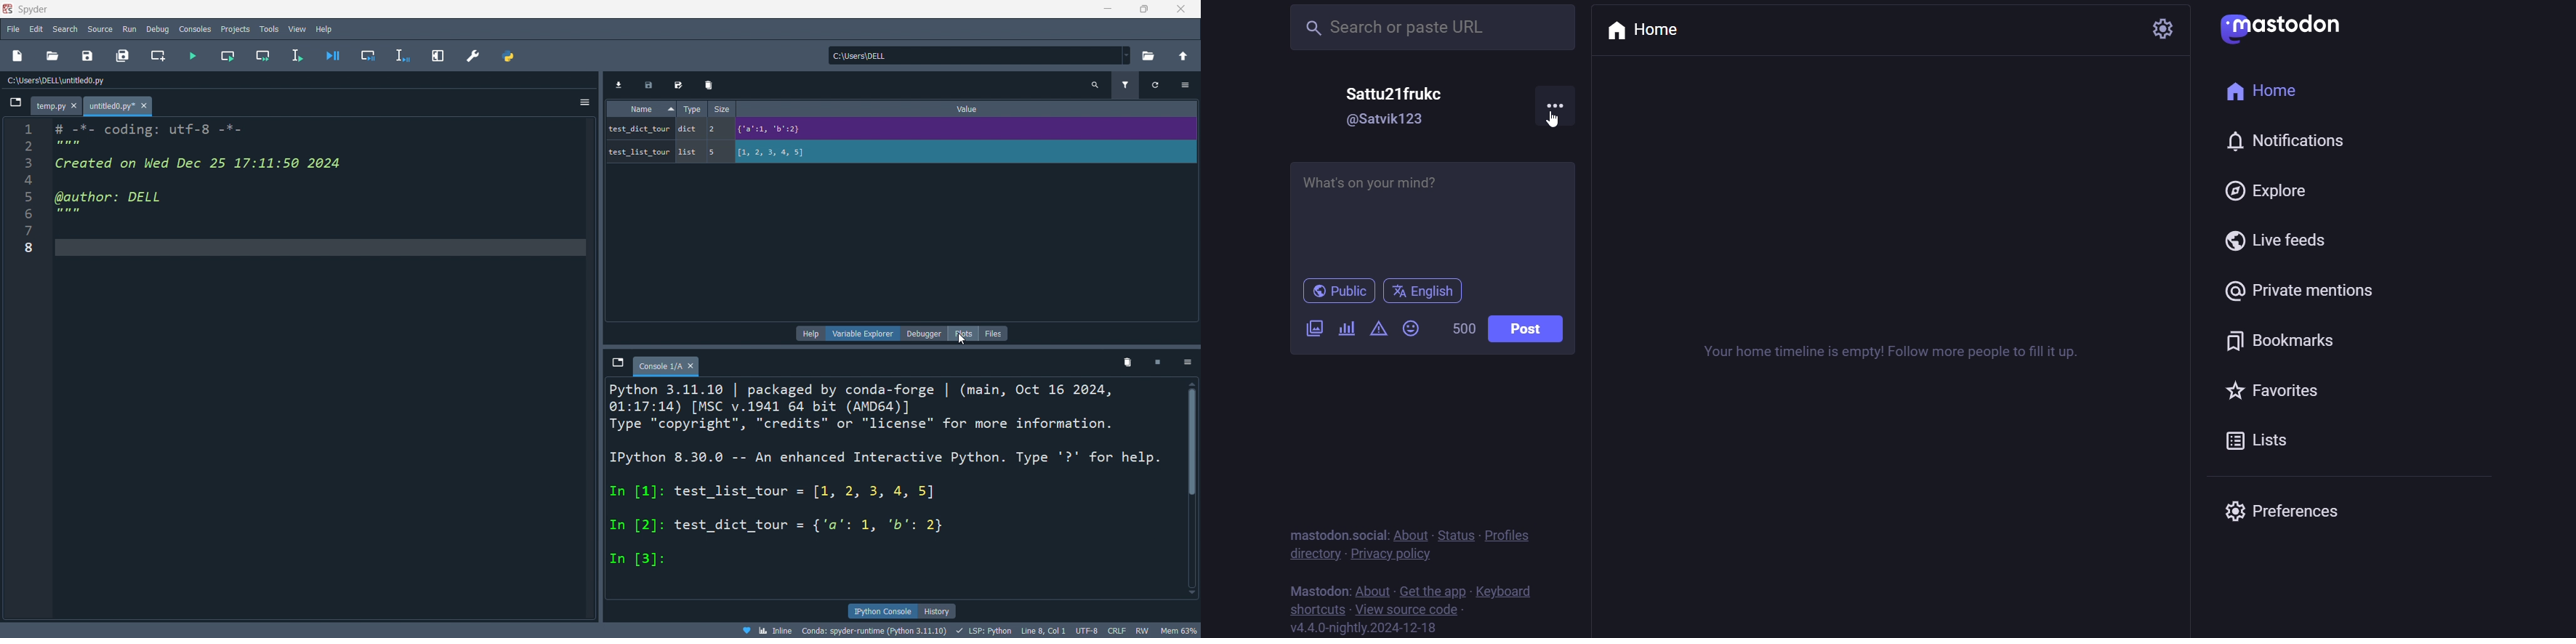 This screenshot has width=2576, height=644. What do you see at coordinates (14, 31) in the screenshot?
I see `file` at bounding box center [14, 31].